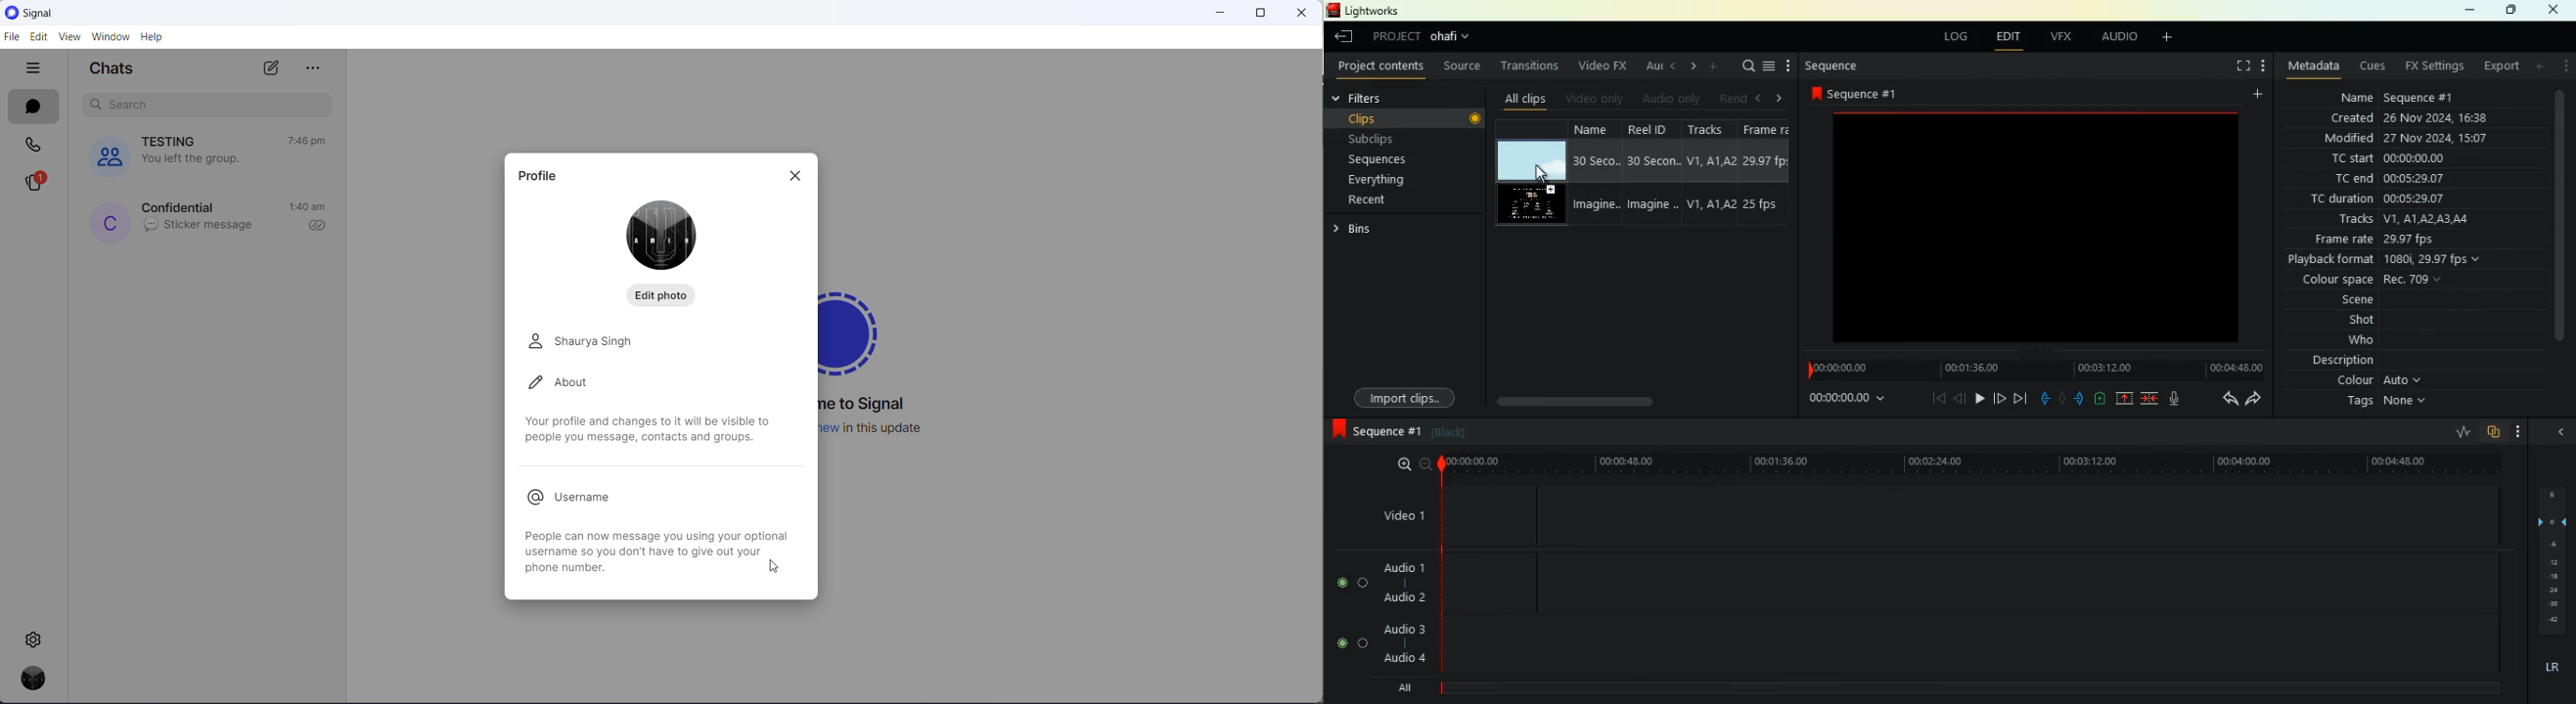 This screenshot has height=728, width=2576. I want to click on reel id, so click(1654, 130).